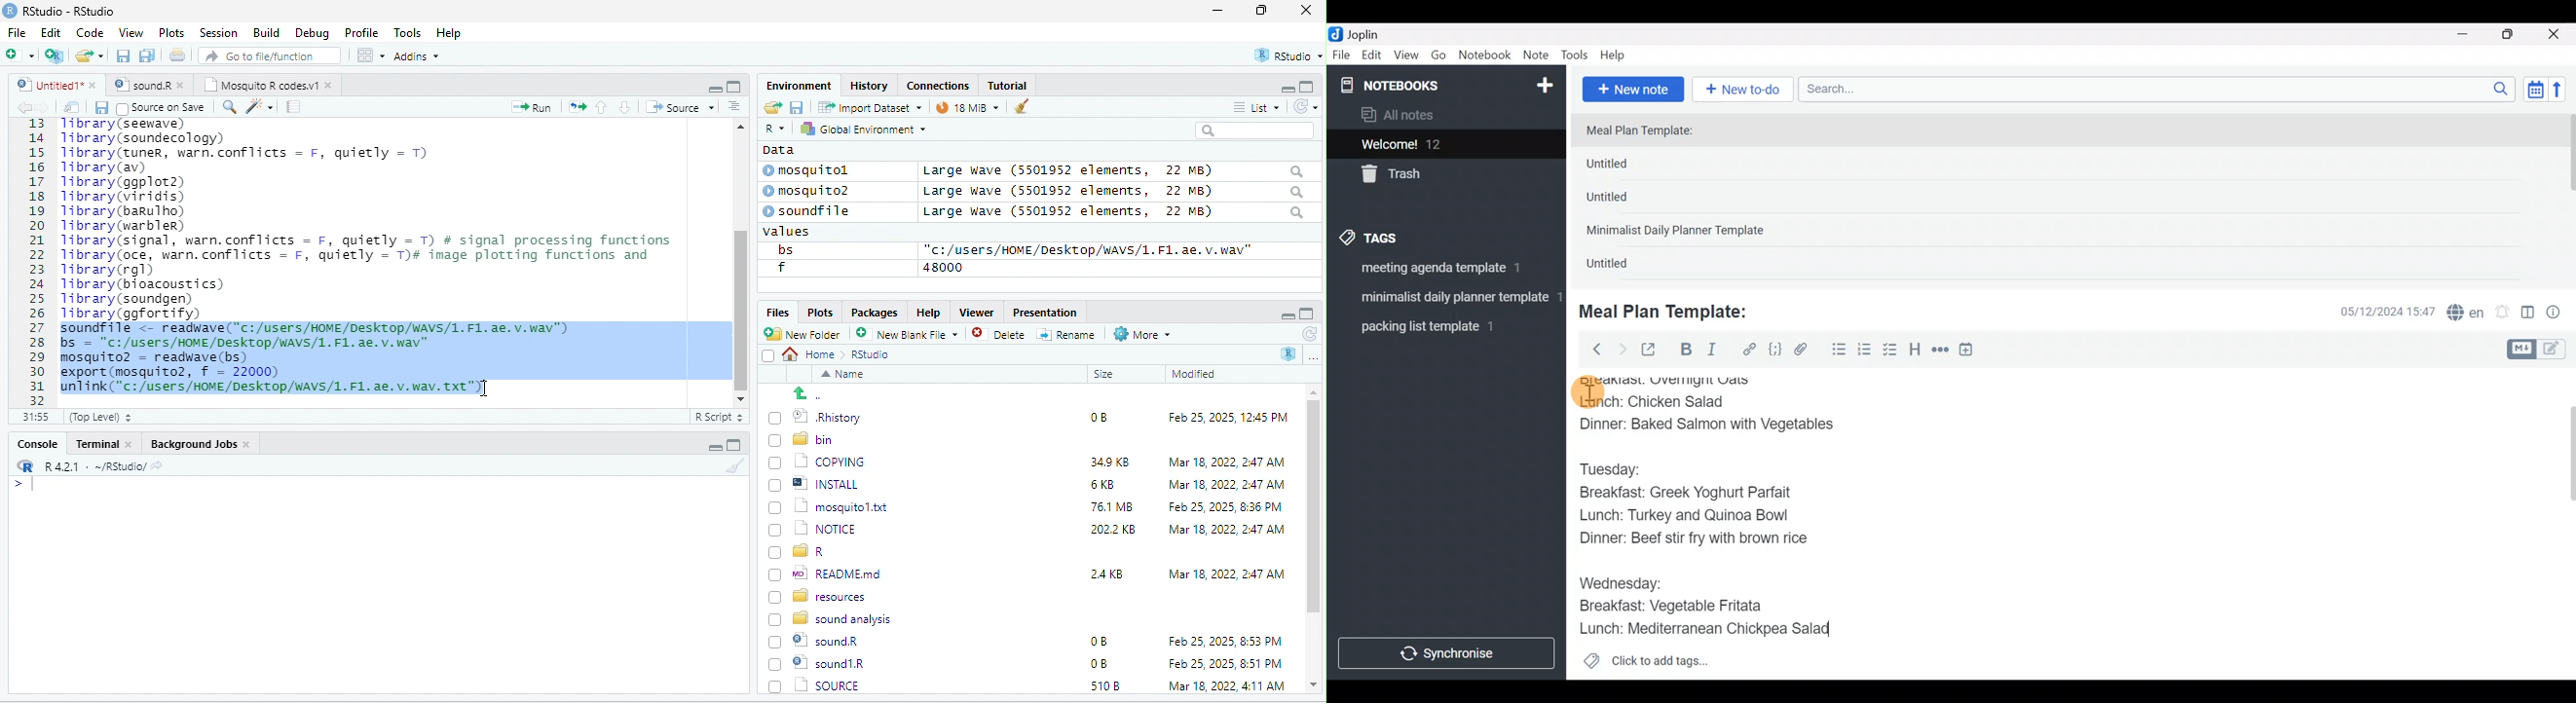 This screenshot has width=2576, height=728. Describe the element at coordinates (1001, 335) in the screenshot. I see `Delete` at that location.